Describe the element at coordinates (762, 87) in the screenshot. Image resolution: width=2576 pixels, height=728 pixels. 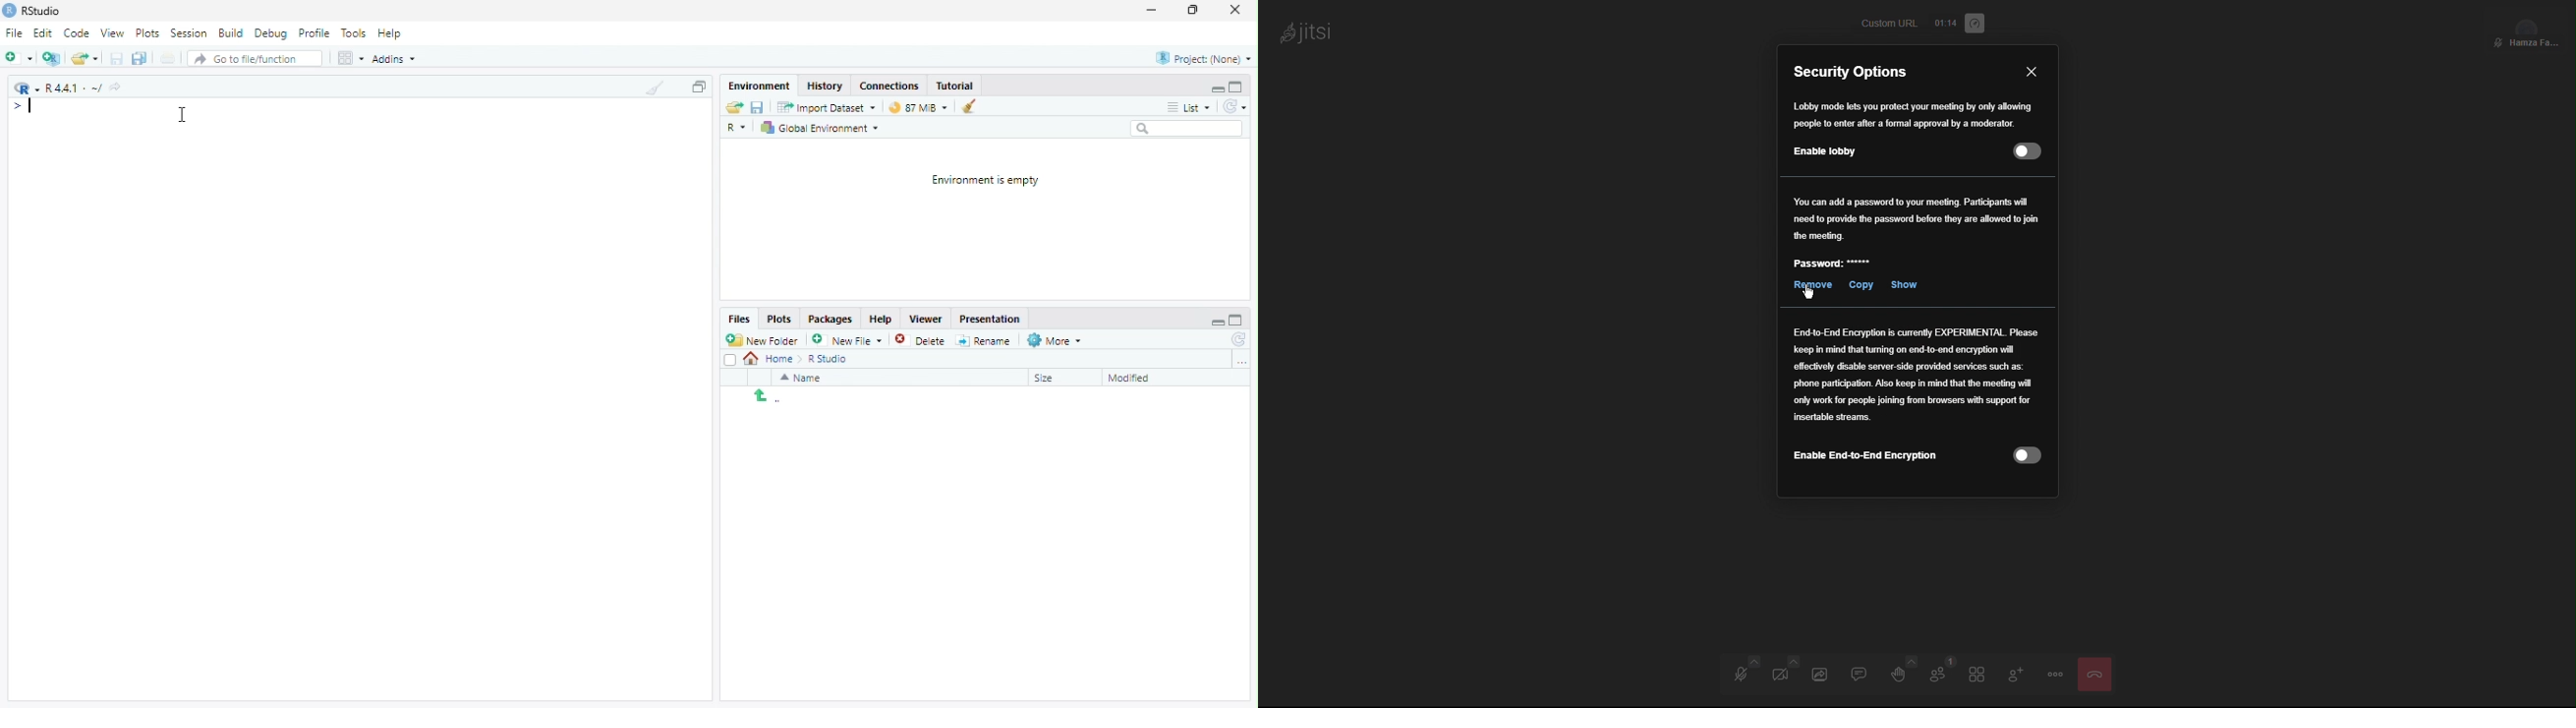
I see `` at that location.